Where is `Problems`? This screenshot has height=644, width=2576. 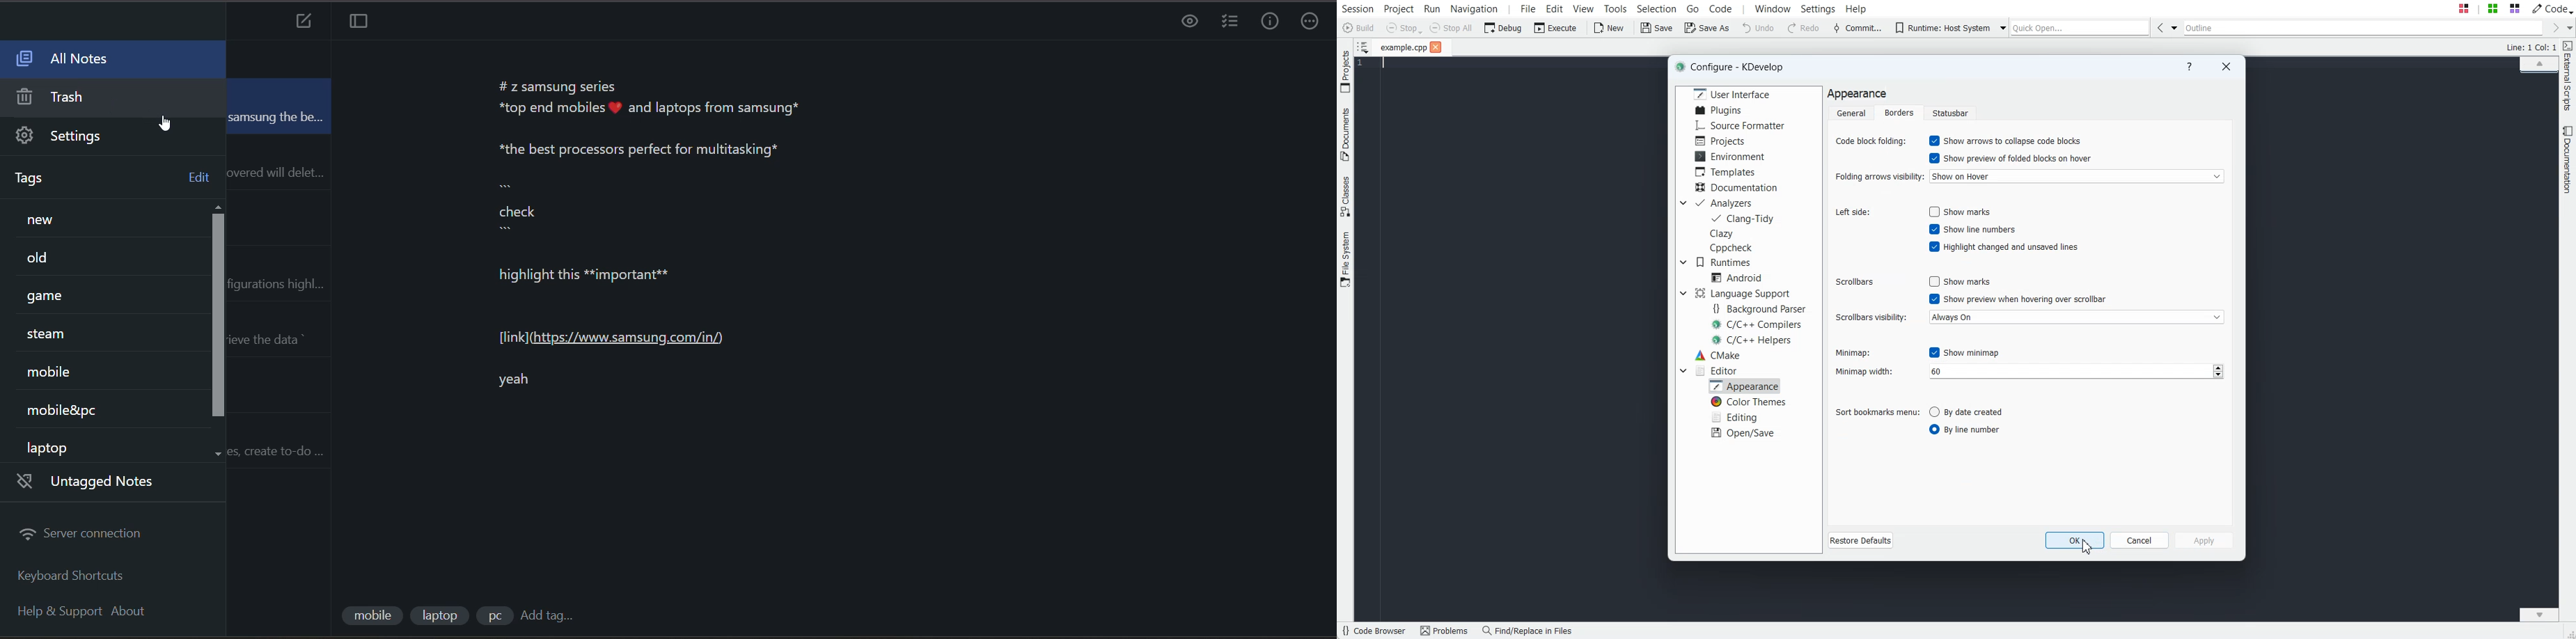
Problems is located at coordinates (1447, 631).